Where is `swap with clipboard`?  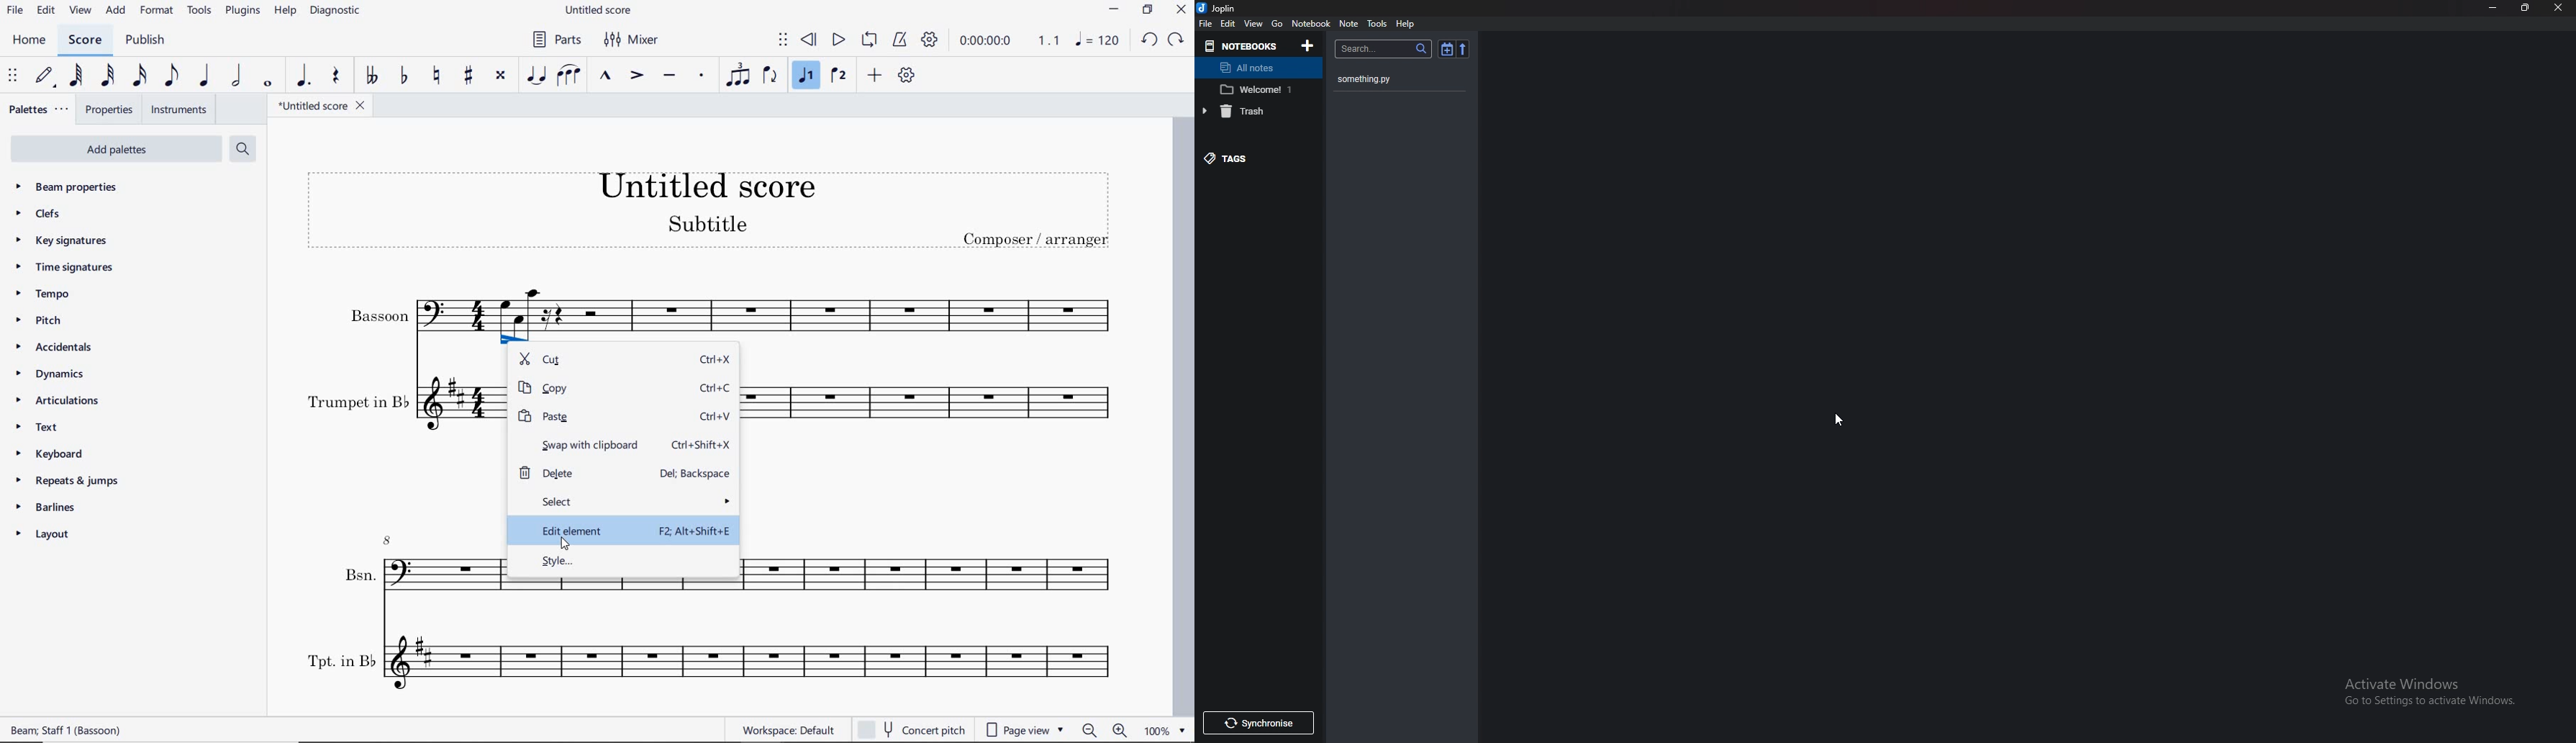
swap with clipboard is located at coordinates (636, 443).